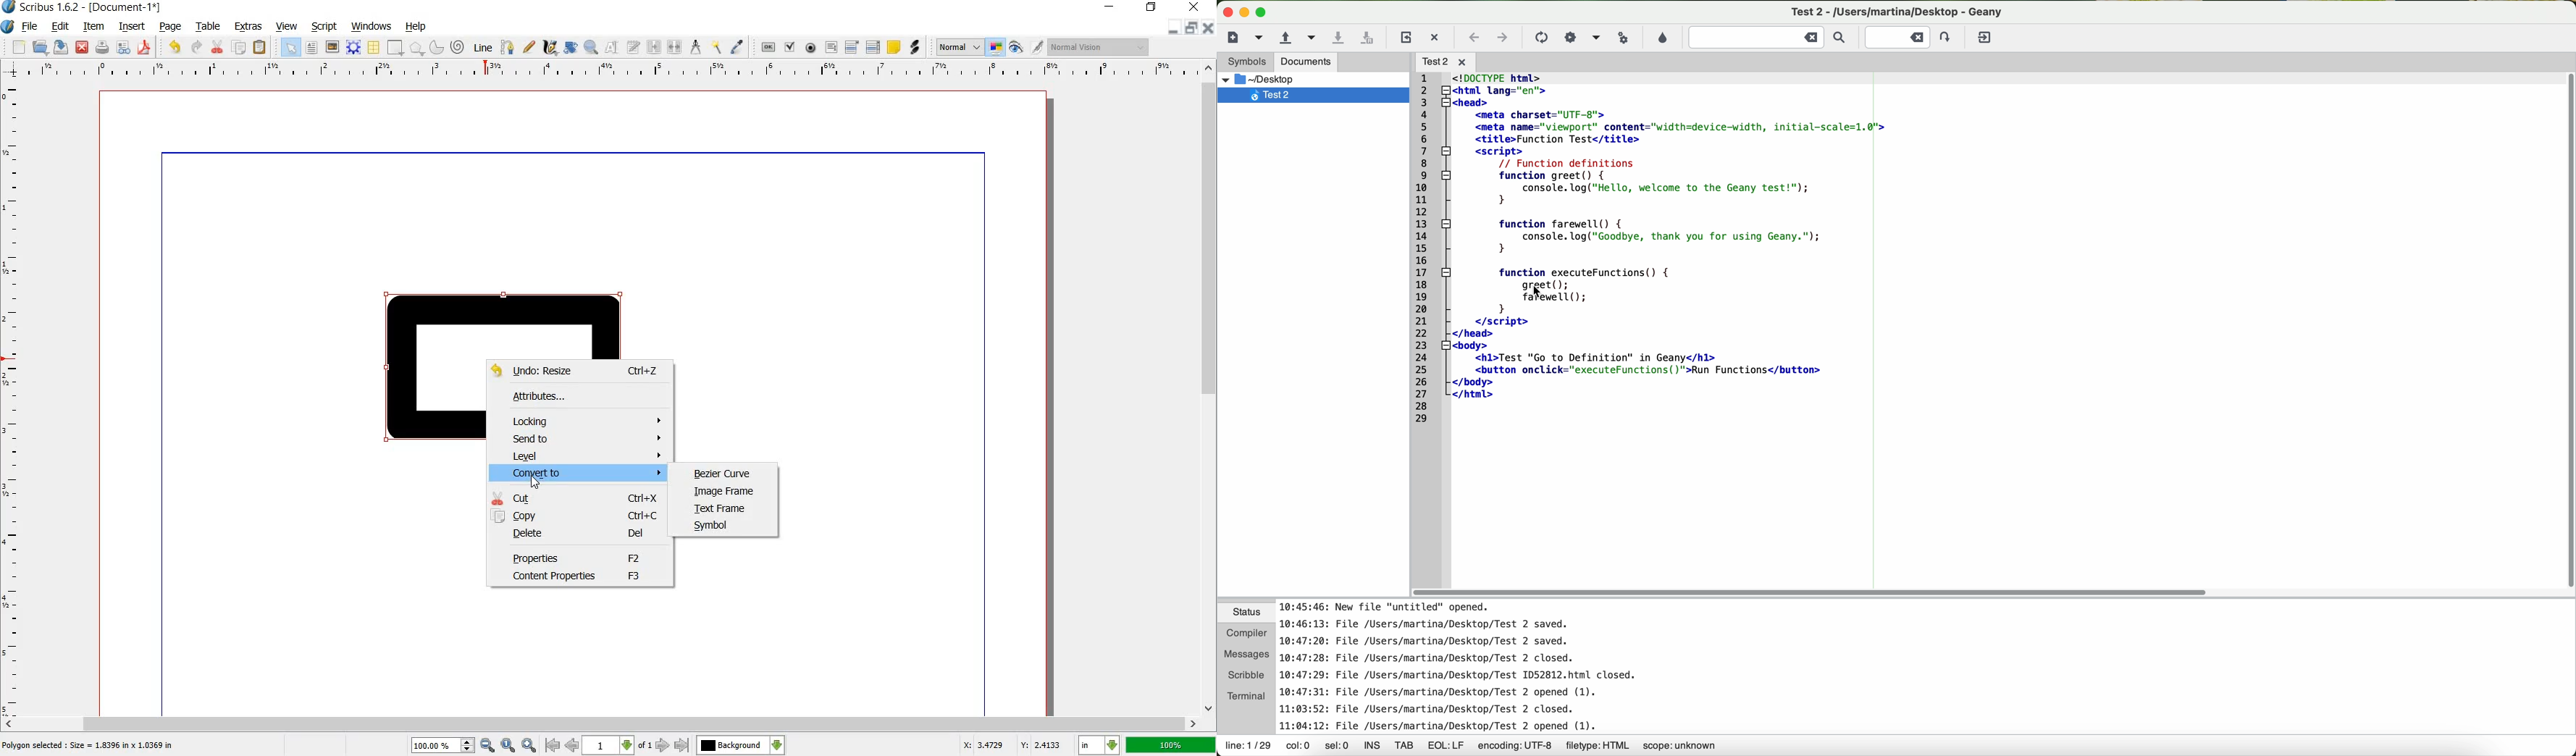 This screenshot has width=2576, height=756. I want to click on UNDO: Resize Ctrl+Z, so click(579, 371).